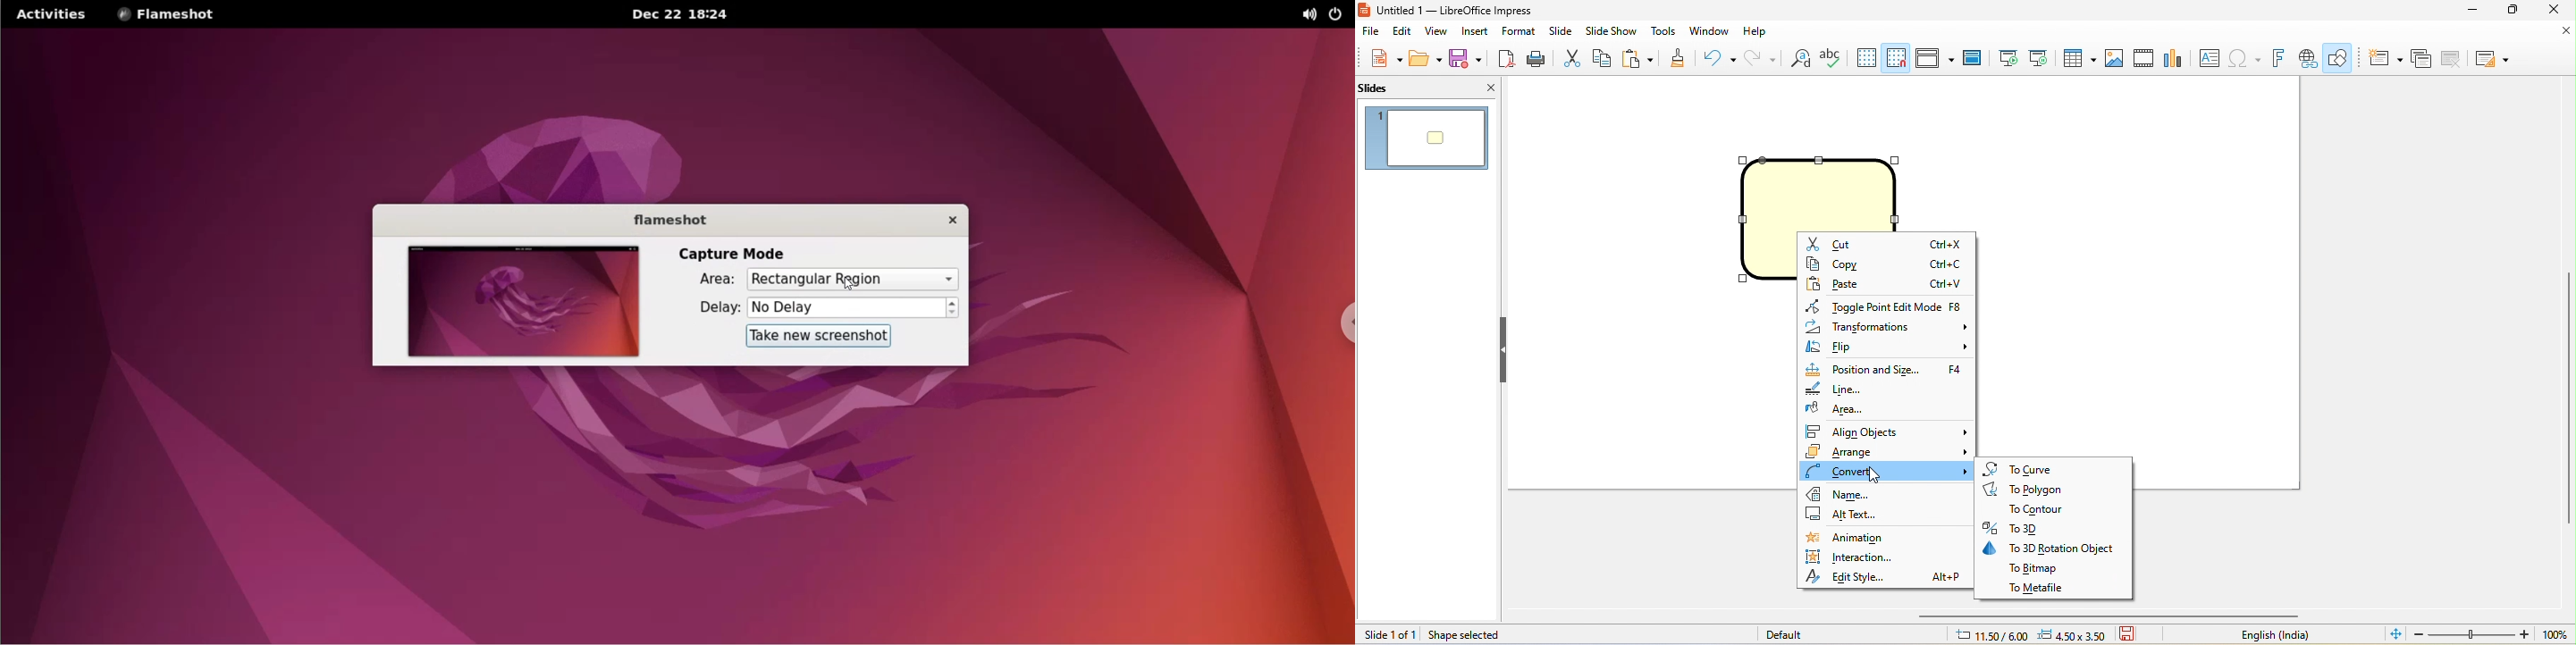 The width and height of the screenshot is (2576, 672). I want to click on edit, so click(1403, 30).